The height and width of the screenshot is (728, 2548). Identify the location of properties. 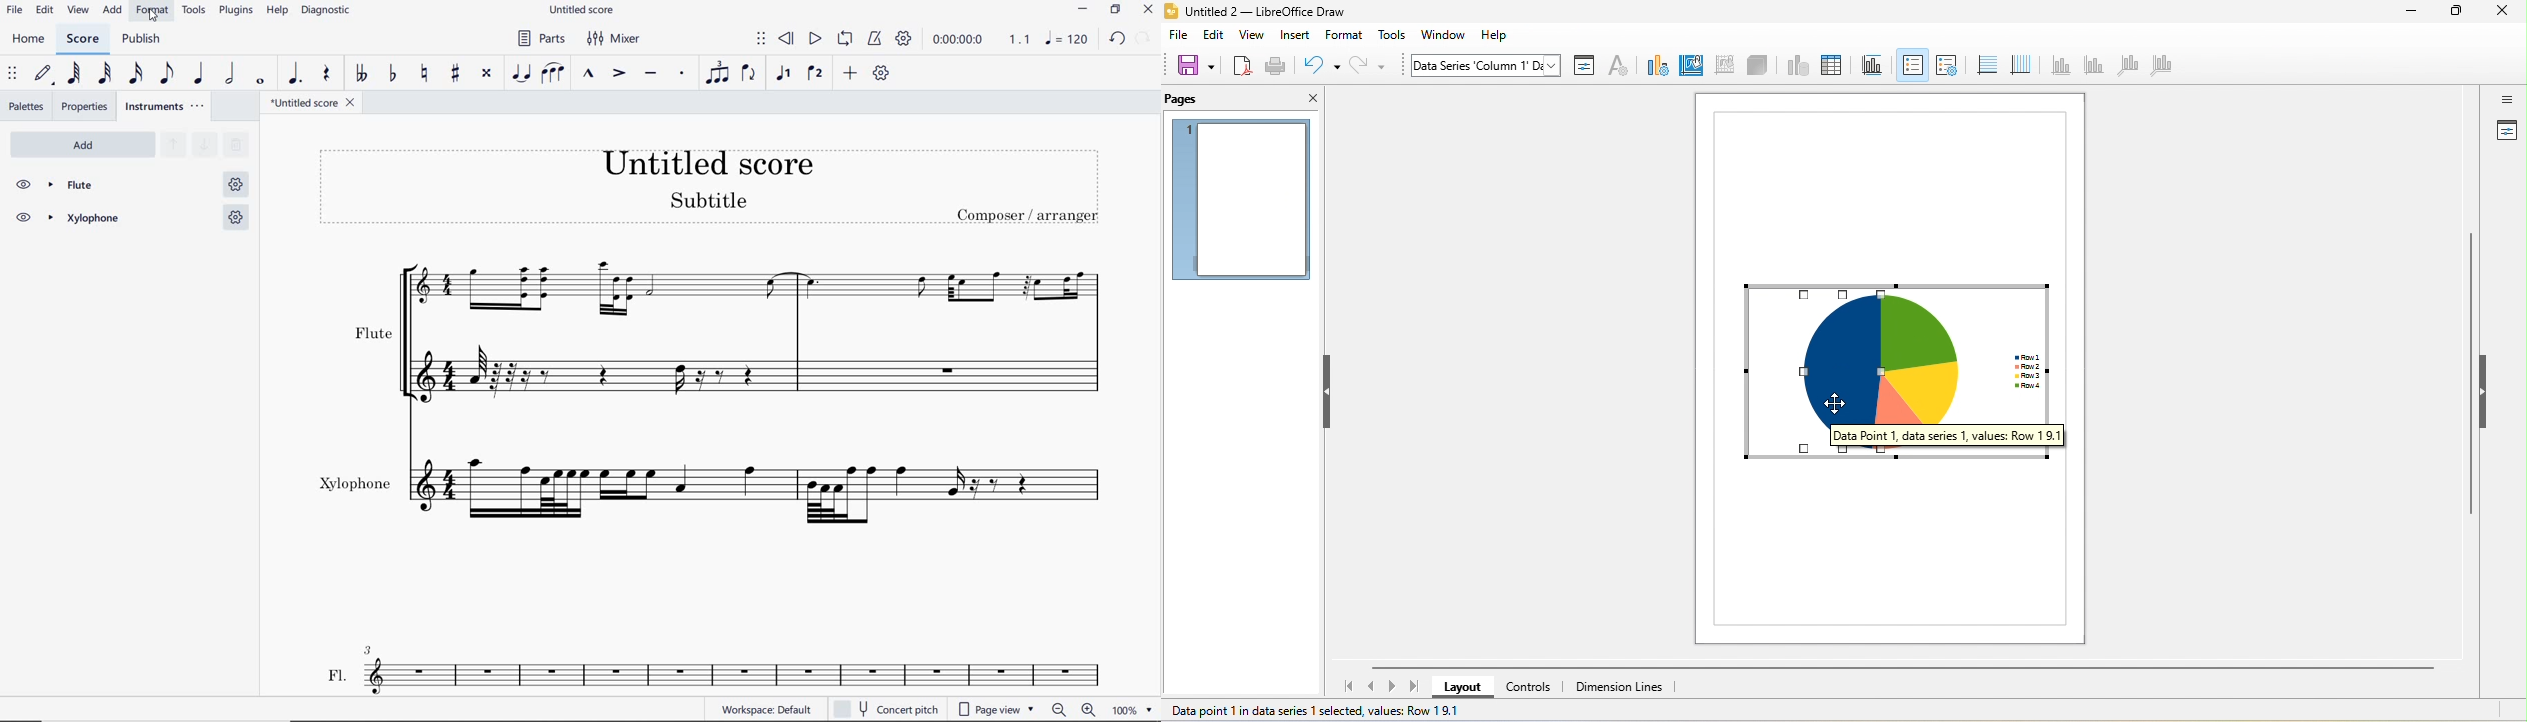
(2506, 132).